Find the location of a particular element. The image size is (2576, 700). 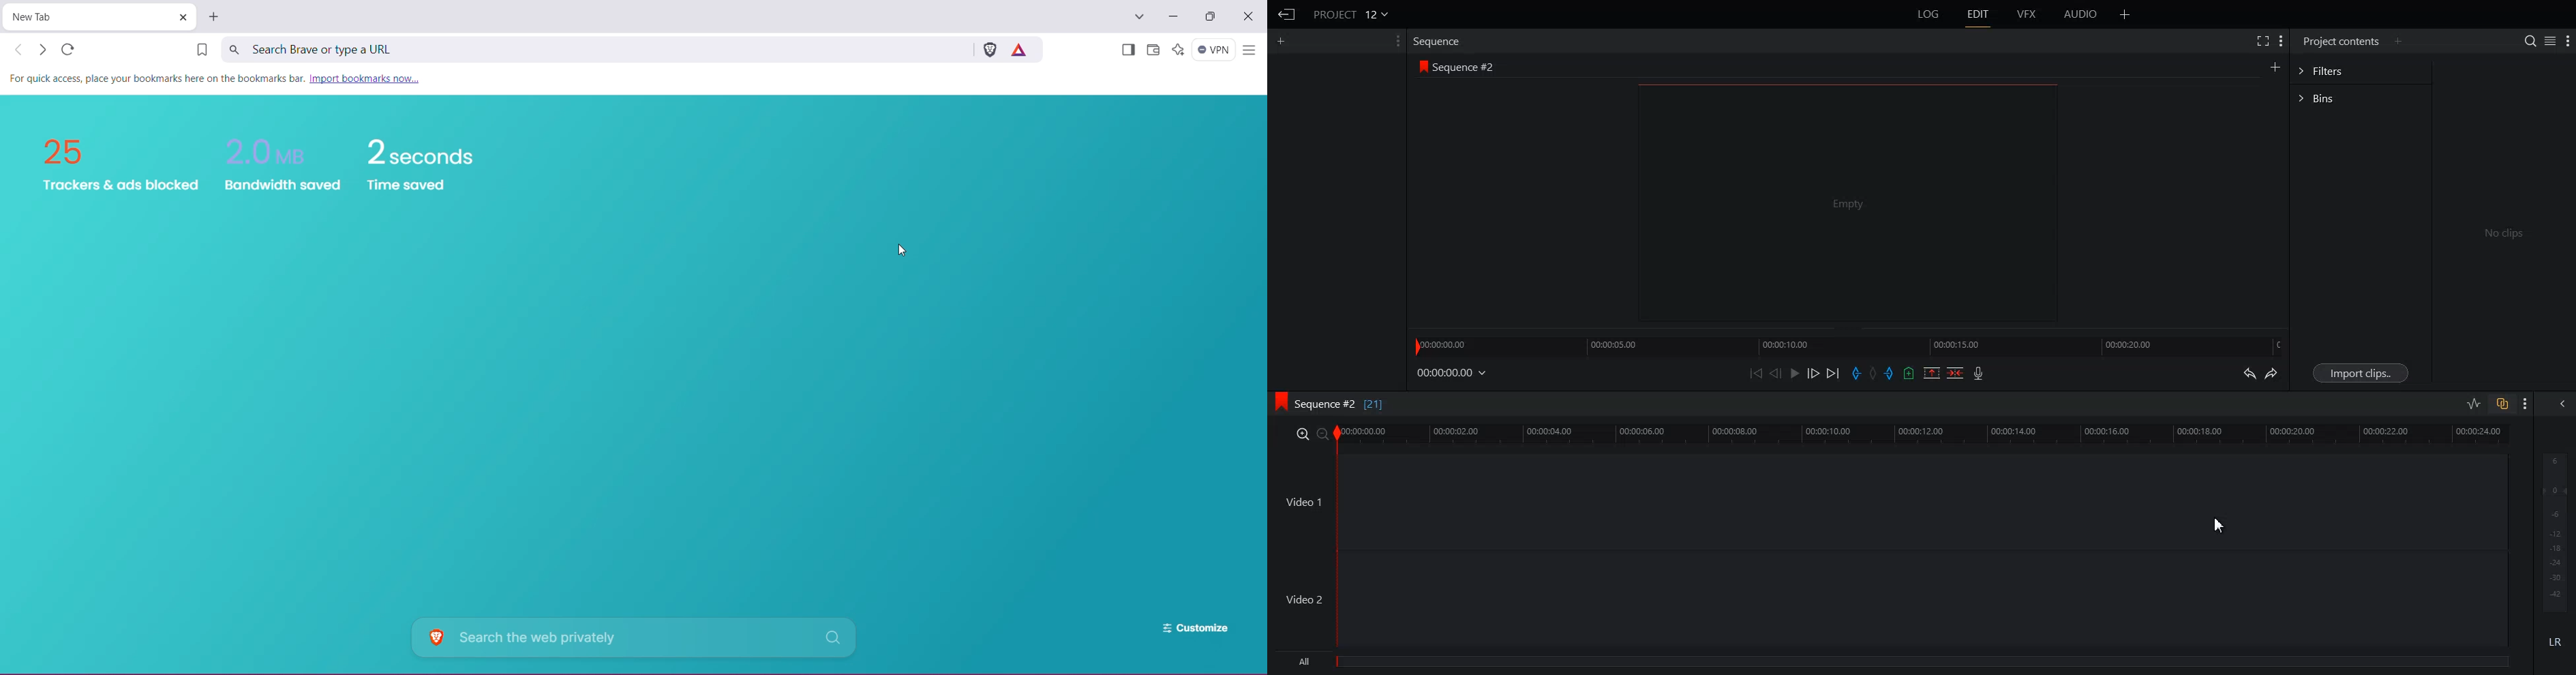

Search Brave or Type a URL is located at coordinates (595, 49).